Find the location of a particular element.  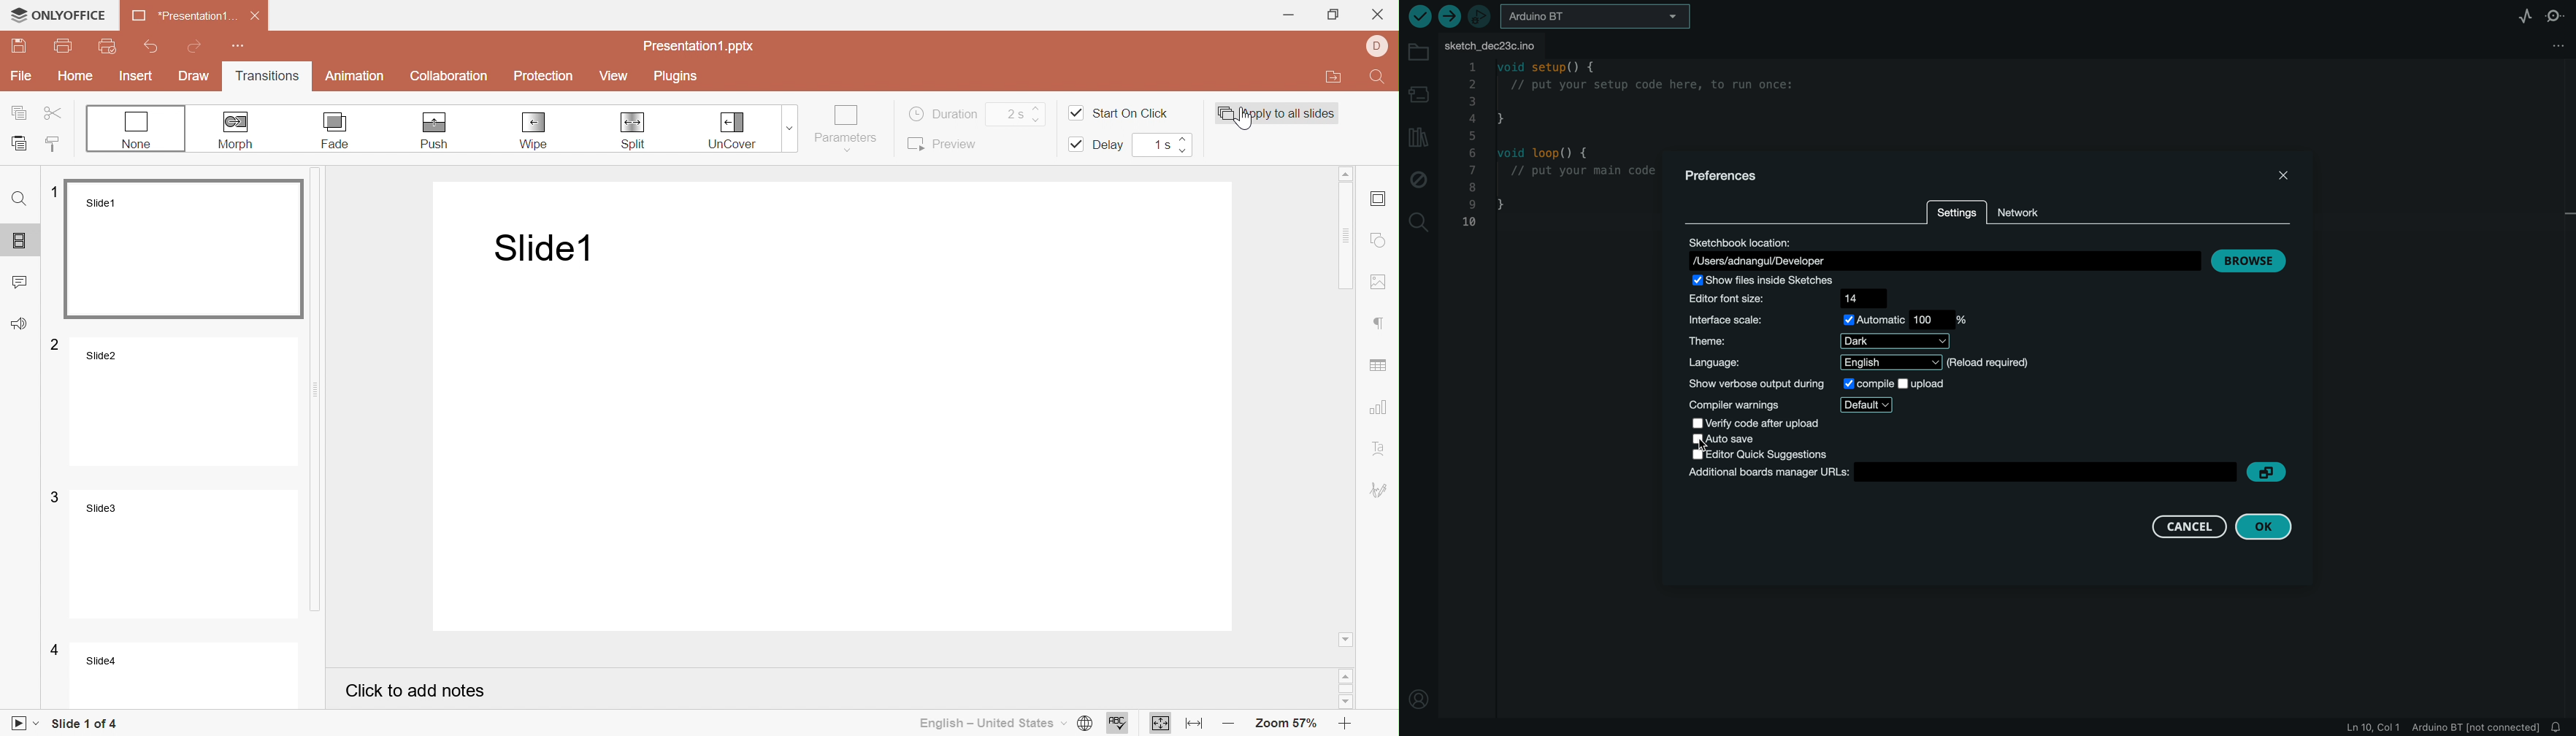

Zoom out is located at coordinates (1225, 725).